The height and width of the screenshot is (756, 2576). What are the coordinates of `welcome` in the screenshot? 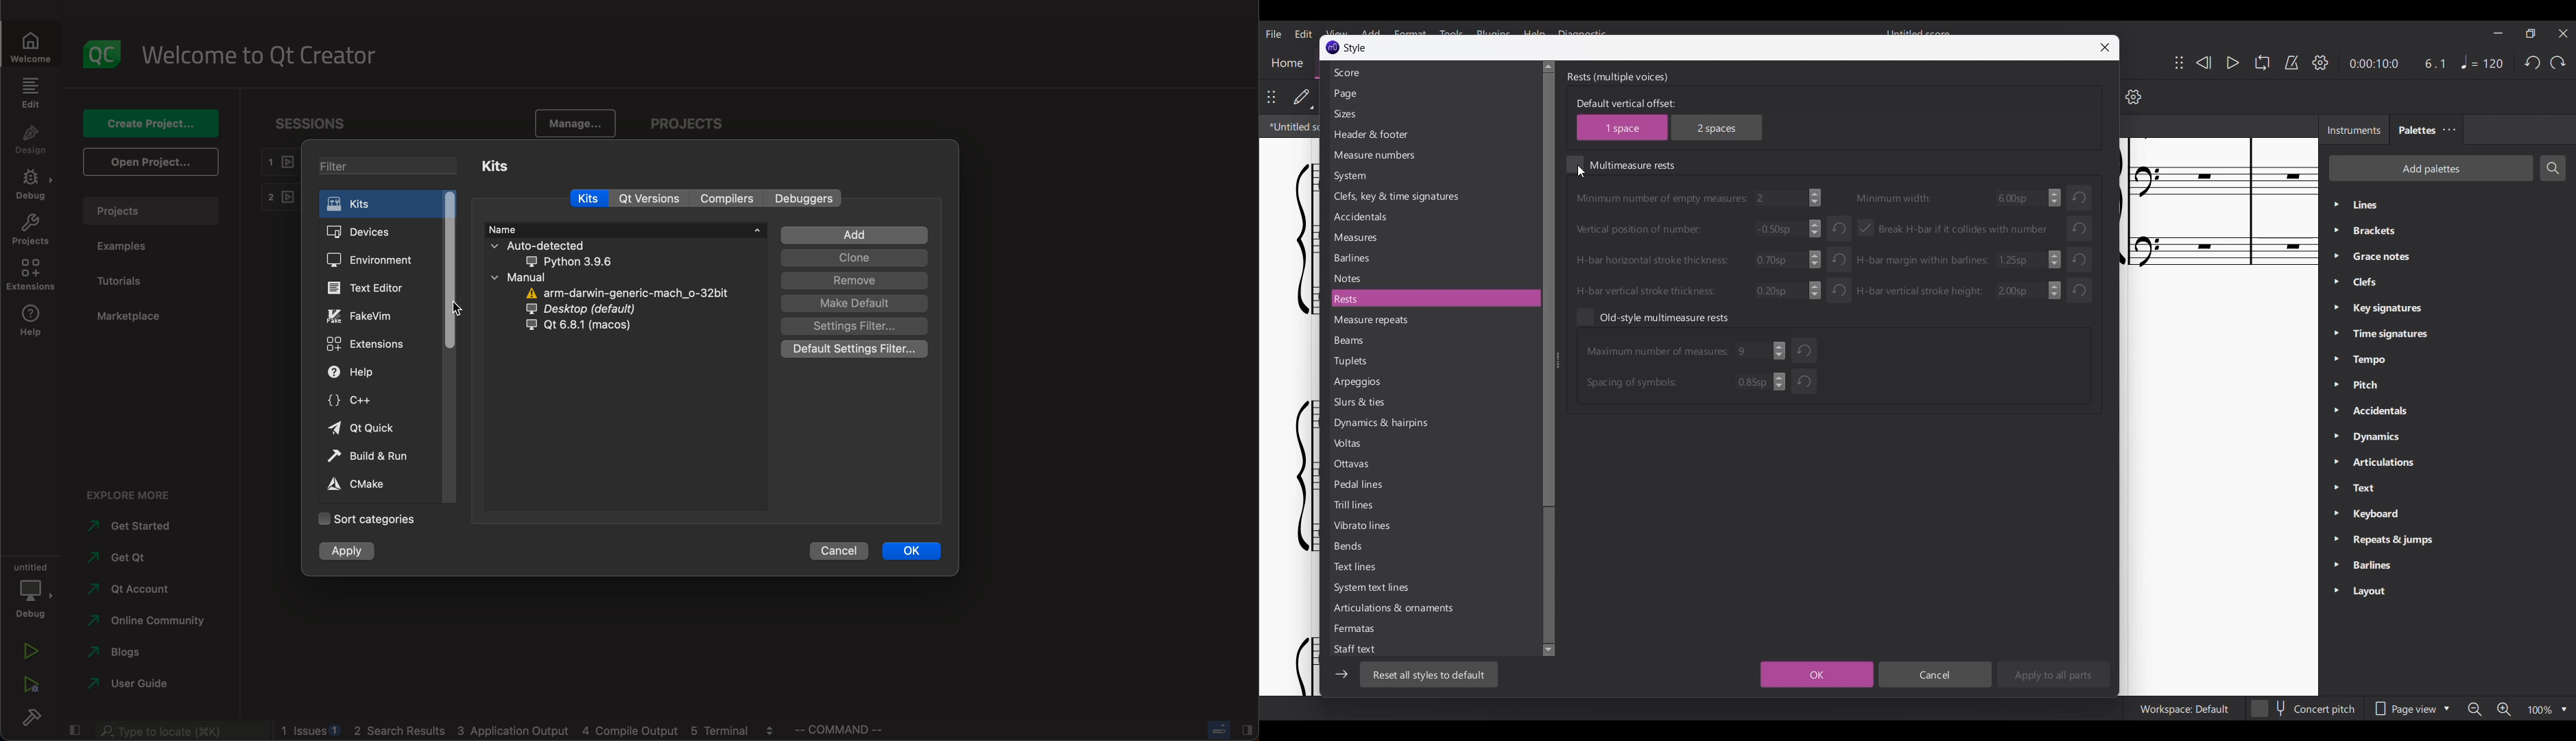 It's located at (262, 55).